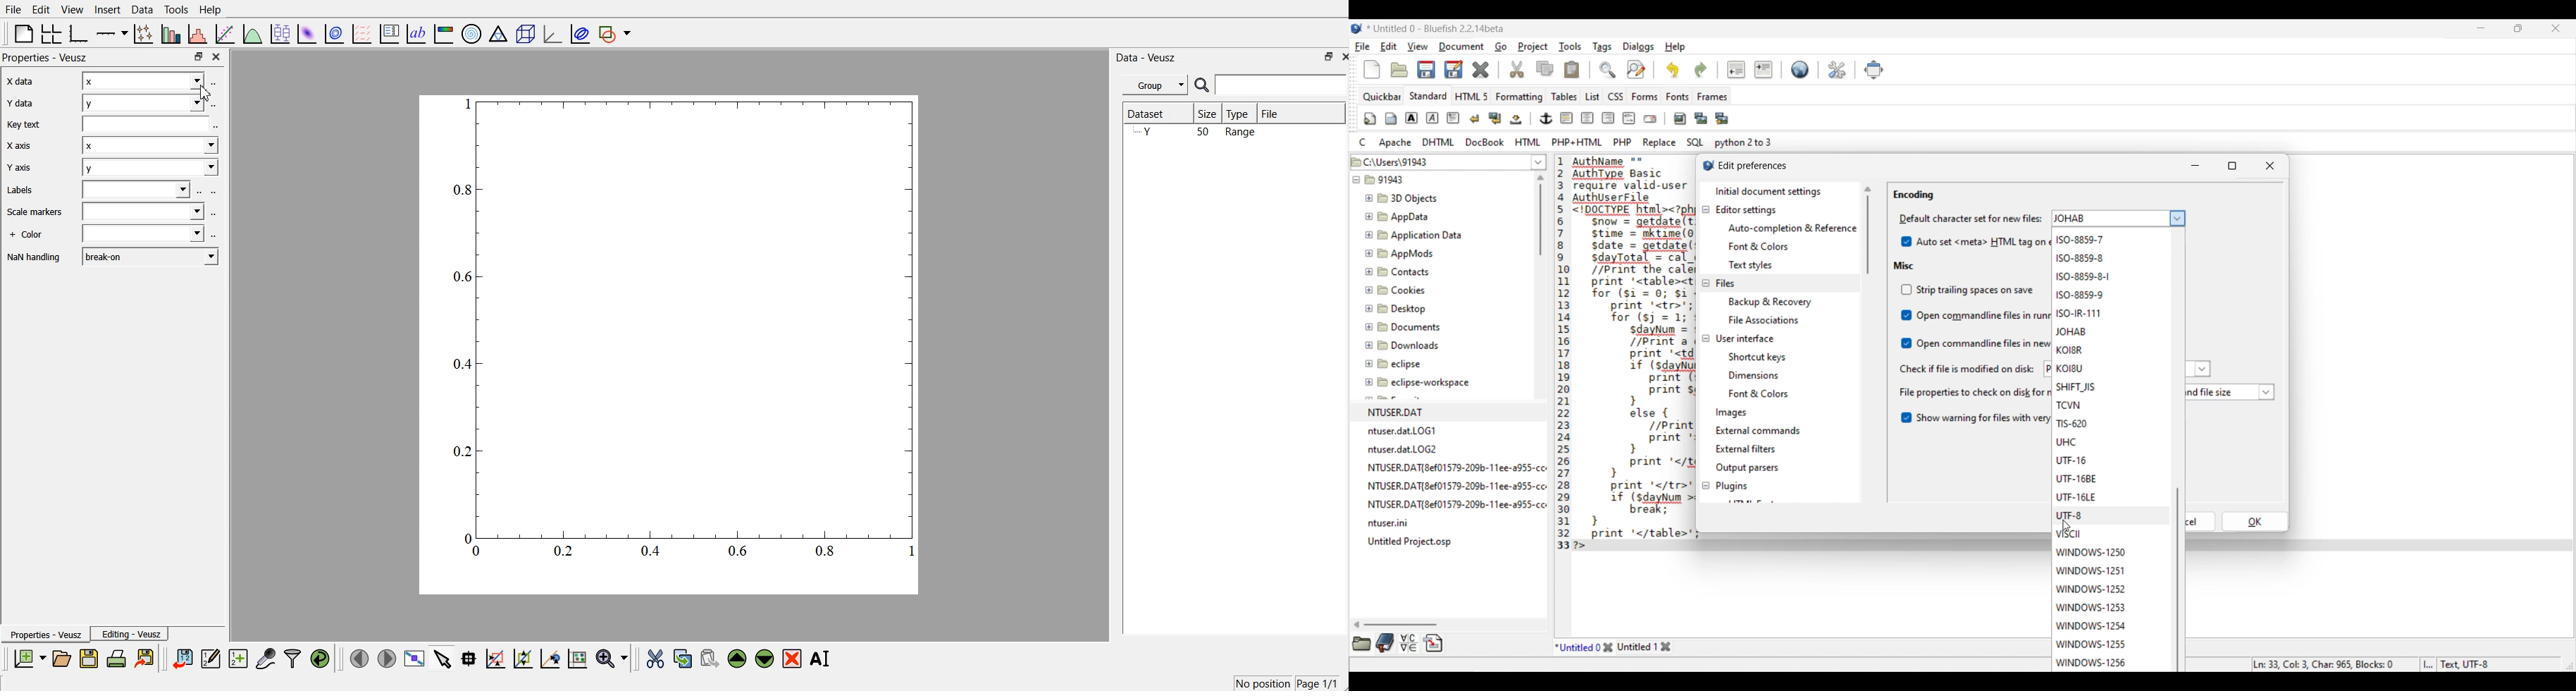 This screenshot has height=700, width=2576. I want to click on import data points, so click(183, 659).